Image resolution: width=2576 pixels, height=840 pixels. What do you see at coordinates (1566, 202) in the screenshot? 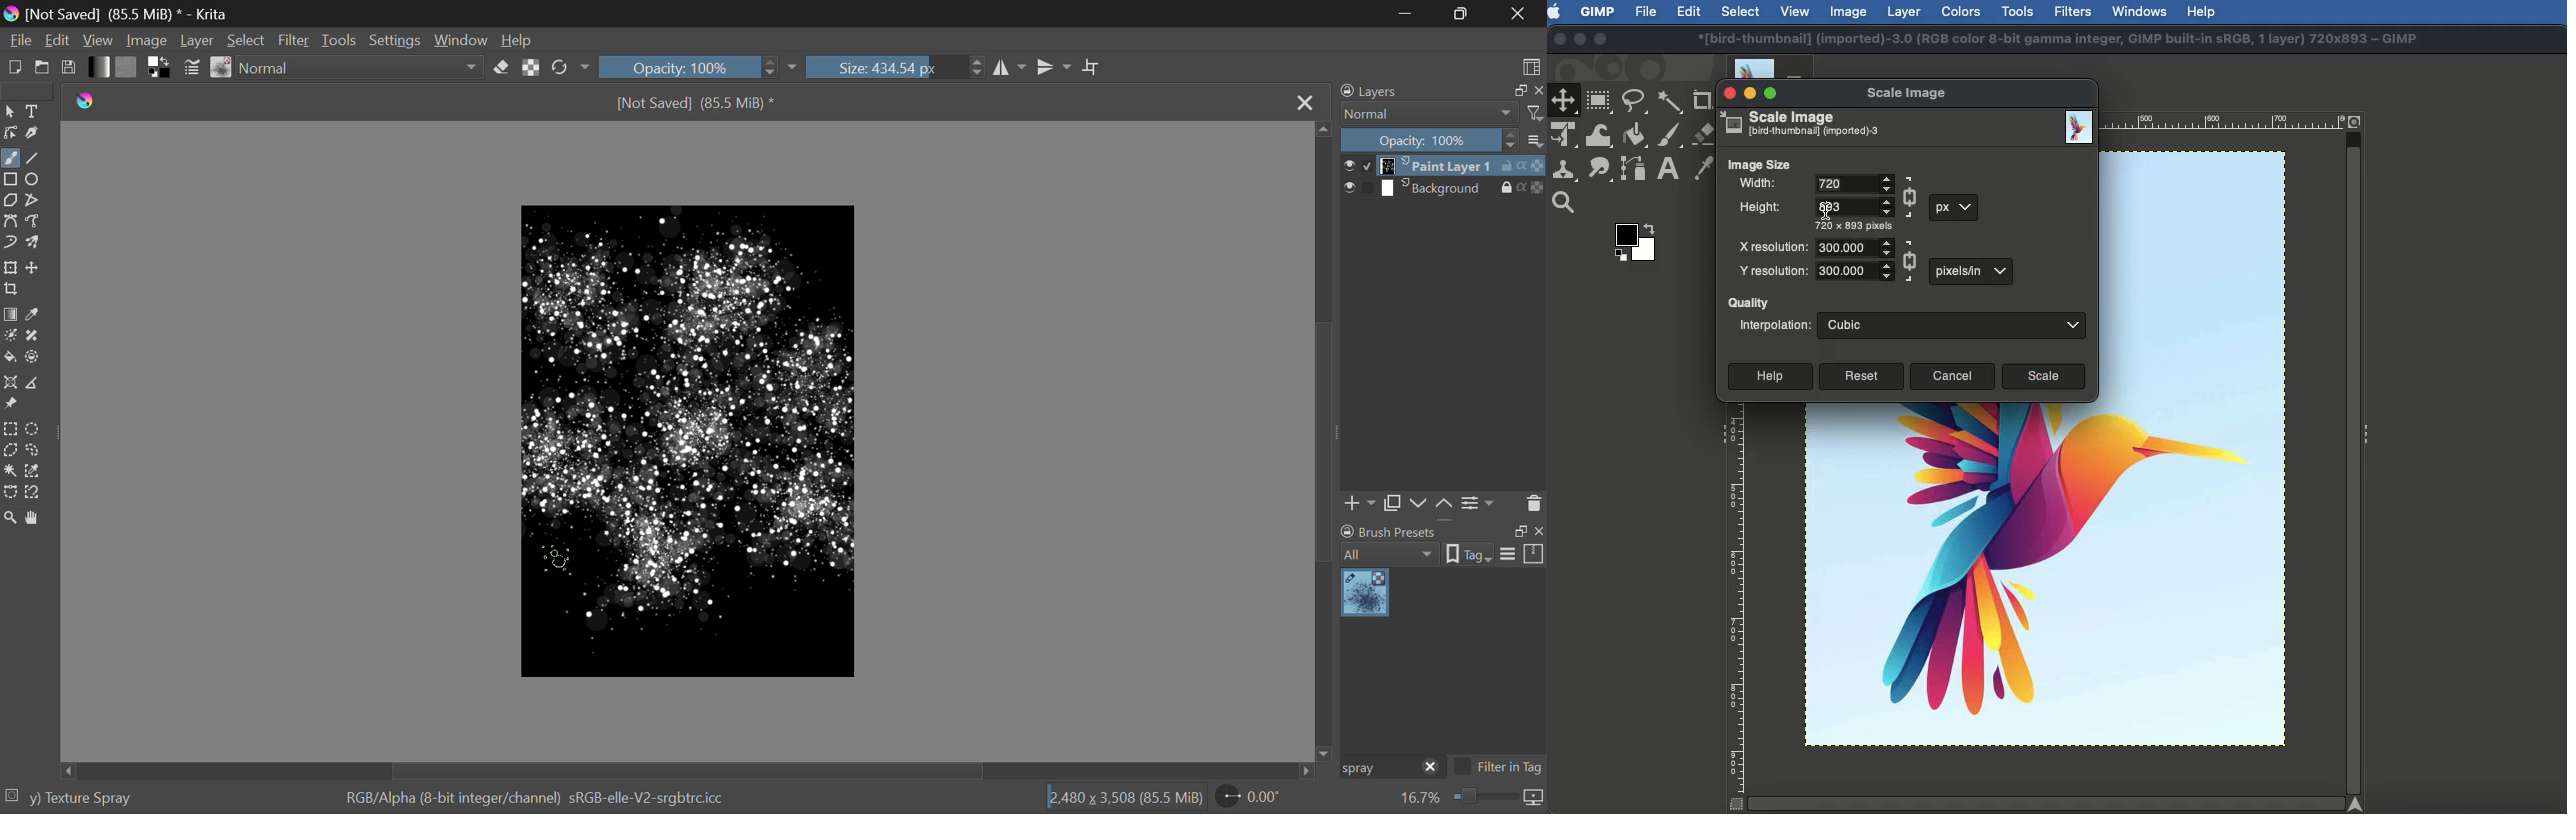
I see `Magnify` at bounding box center [1566, 202].